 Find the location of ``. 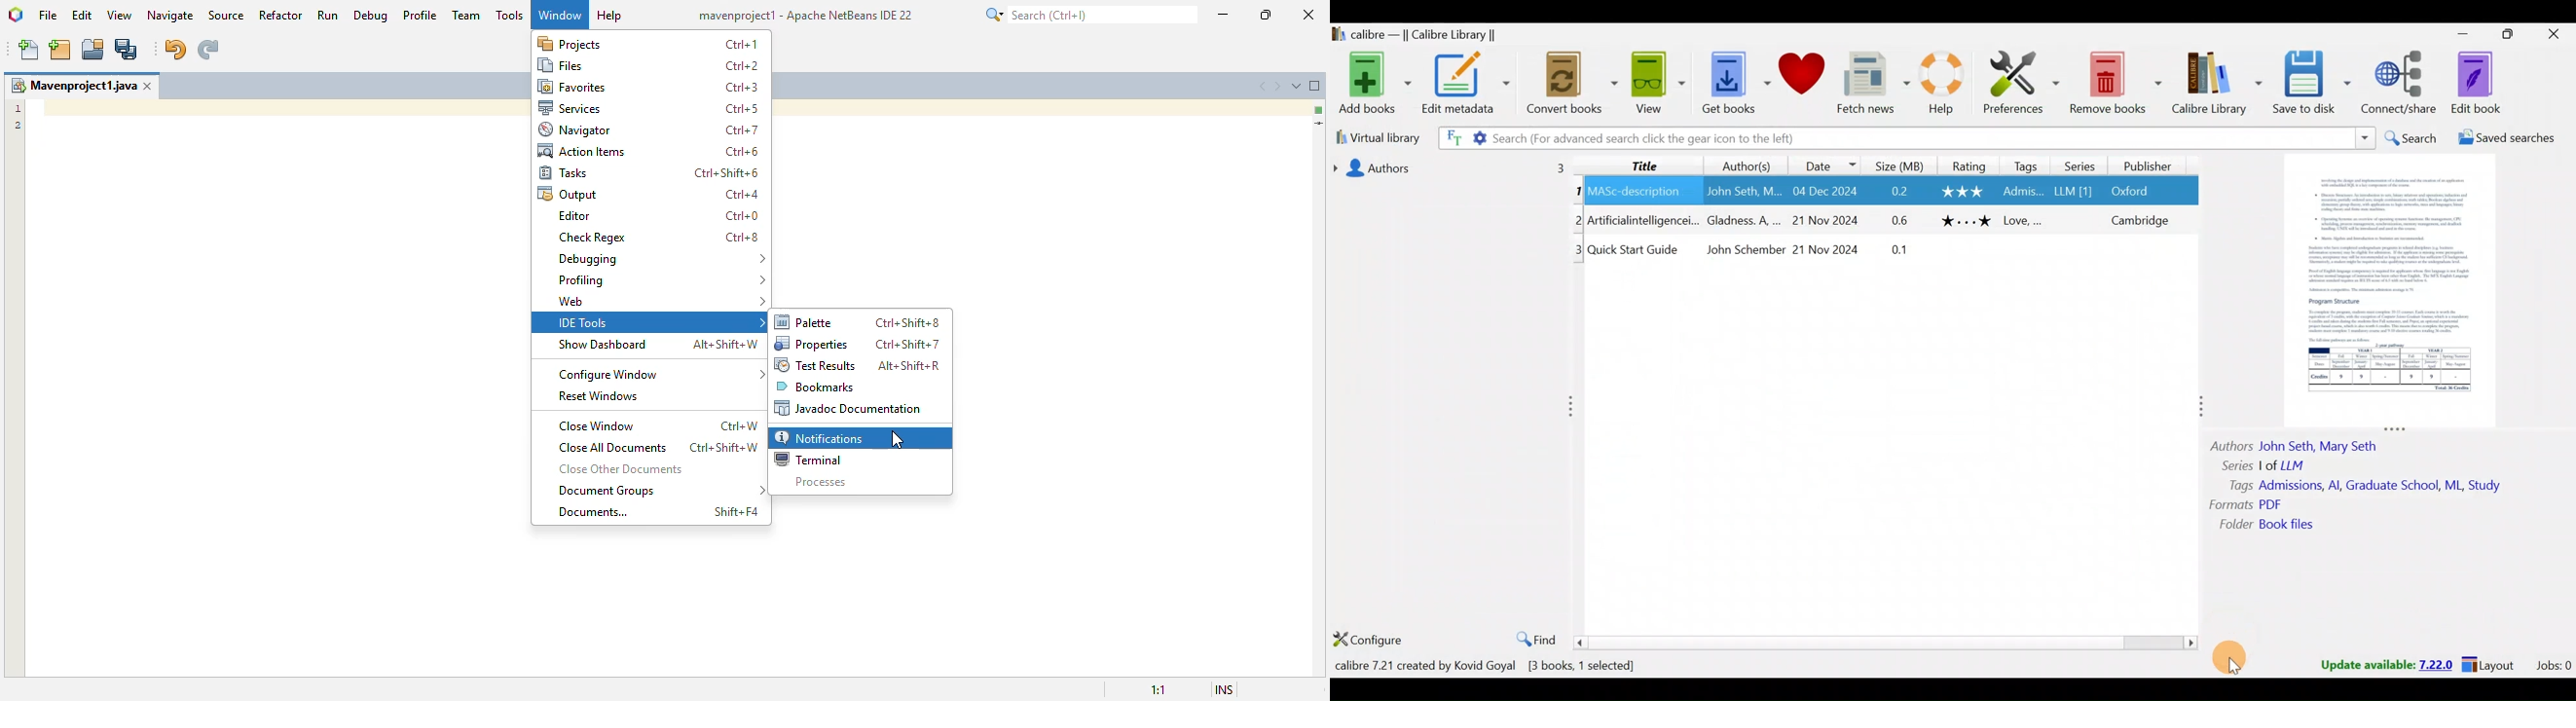

 is located at coordinates (1832, 191).